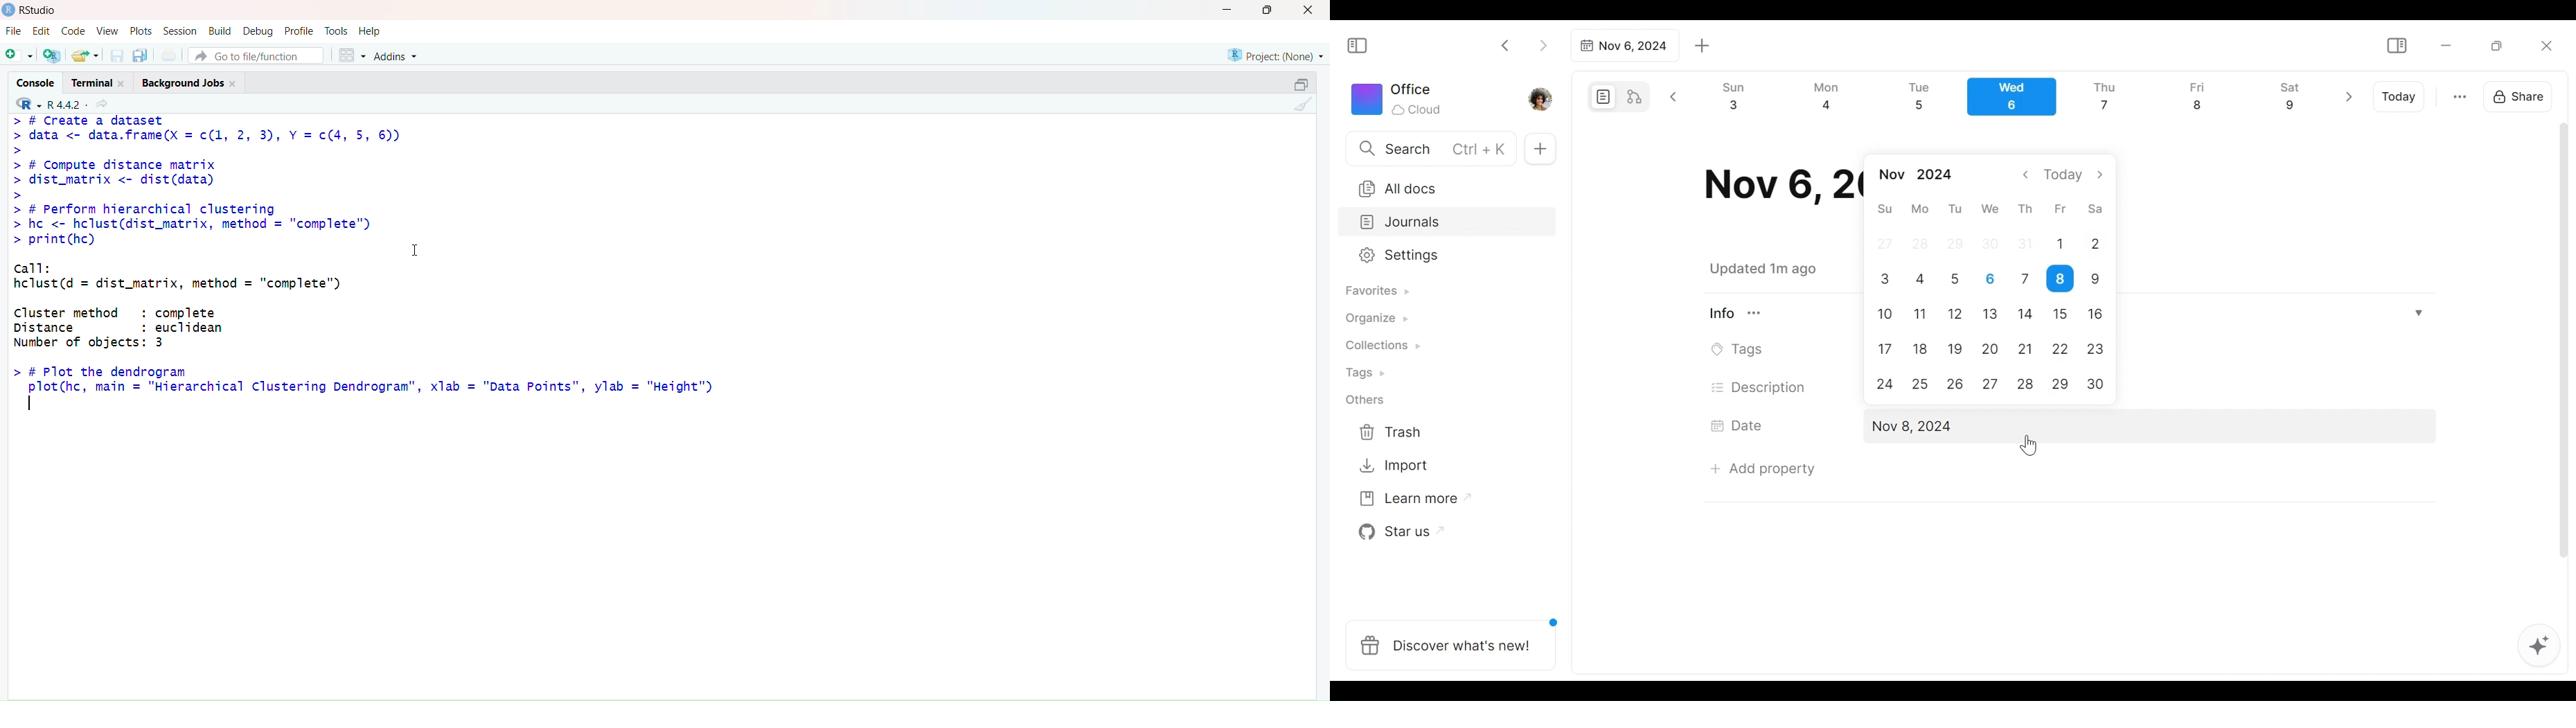 The image size is (2576, 728). What do you see at coordinates (335, 32) in the screenshot?
I see `Tools` at bounding box center [335, 32].